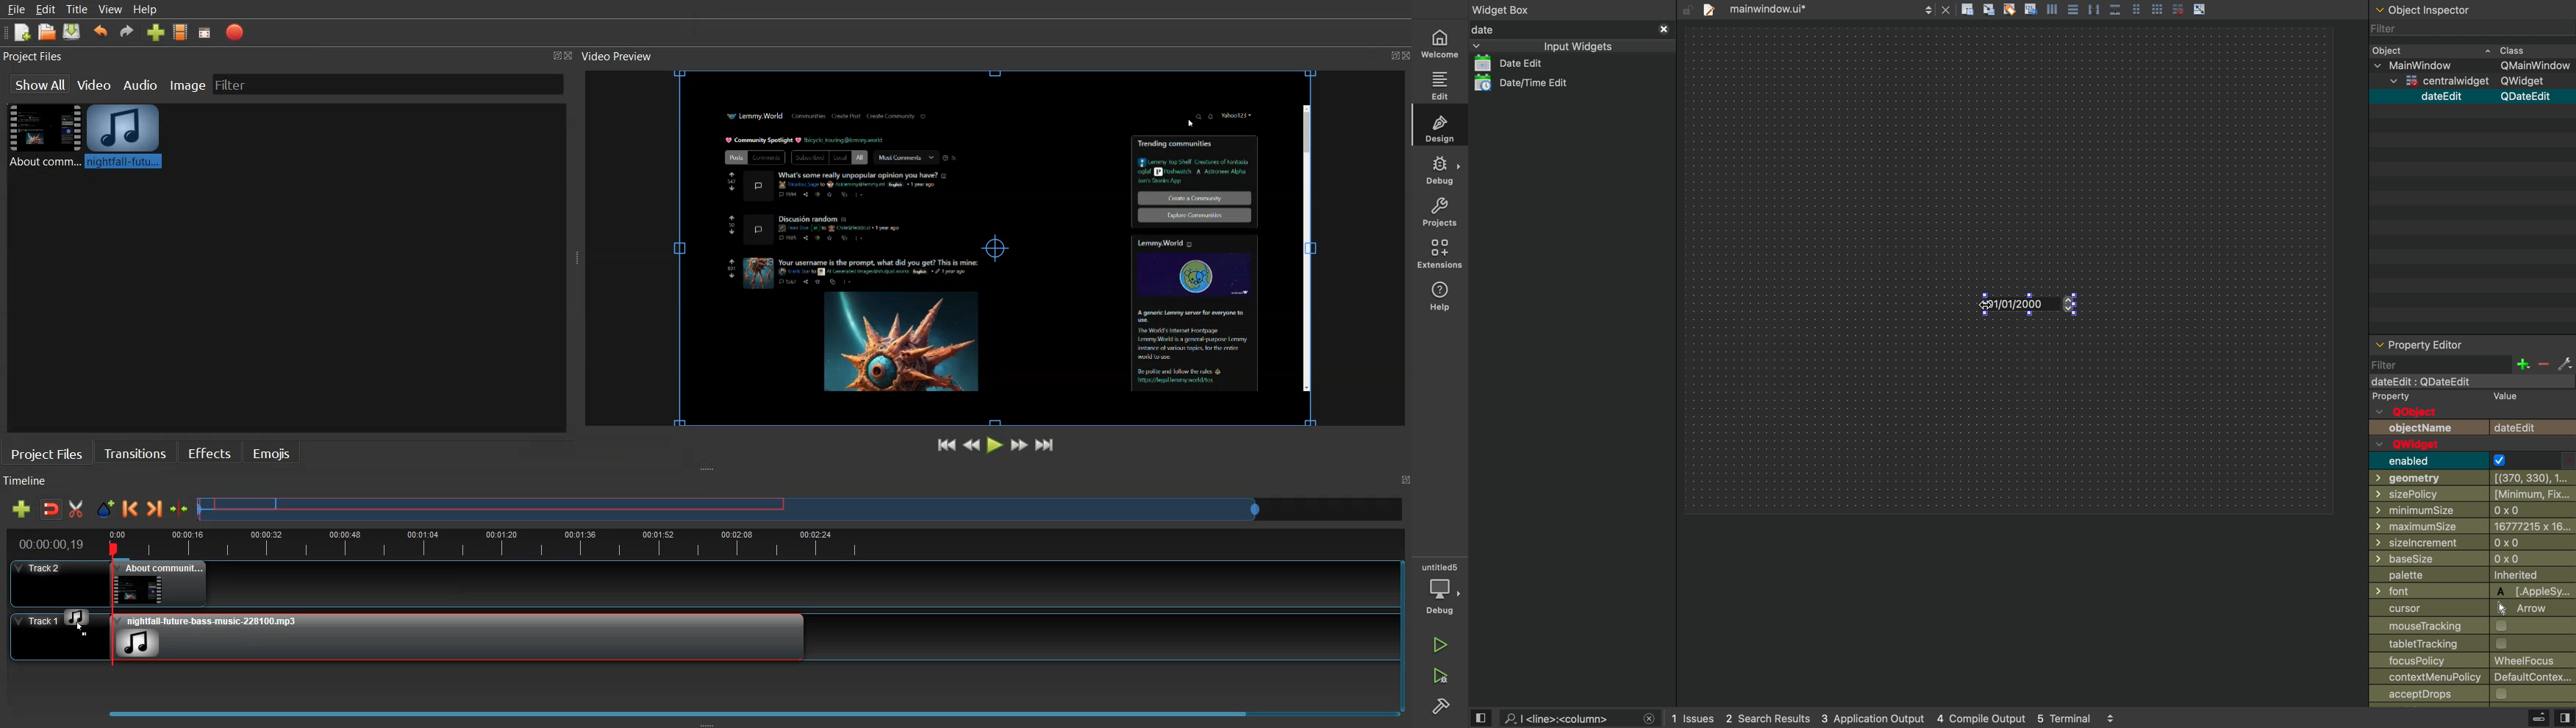  Describe the element at coordinates (157, 32) in the screenshot. I see `Import file` at that location.